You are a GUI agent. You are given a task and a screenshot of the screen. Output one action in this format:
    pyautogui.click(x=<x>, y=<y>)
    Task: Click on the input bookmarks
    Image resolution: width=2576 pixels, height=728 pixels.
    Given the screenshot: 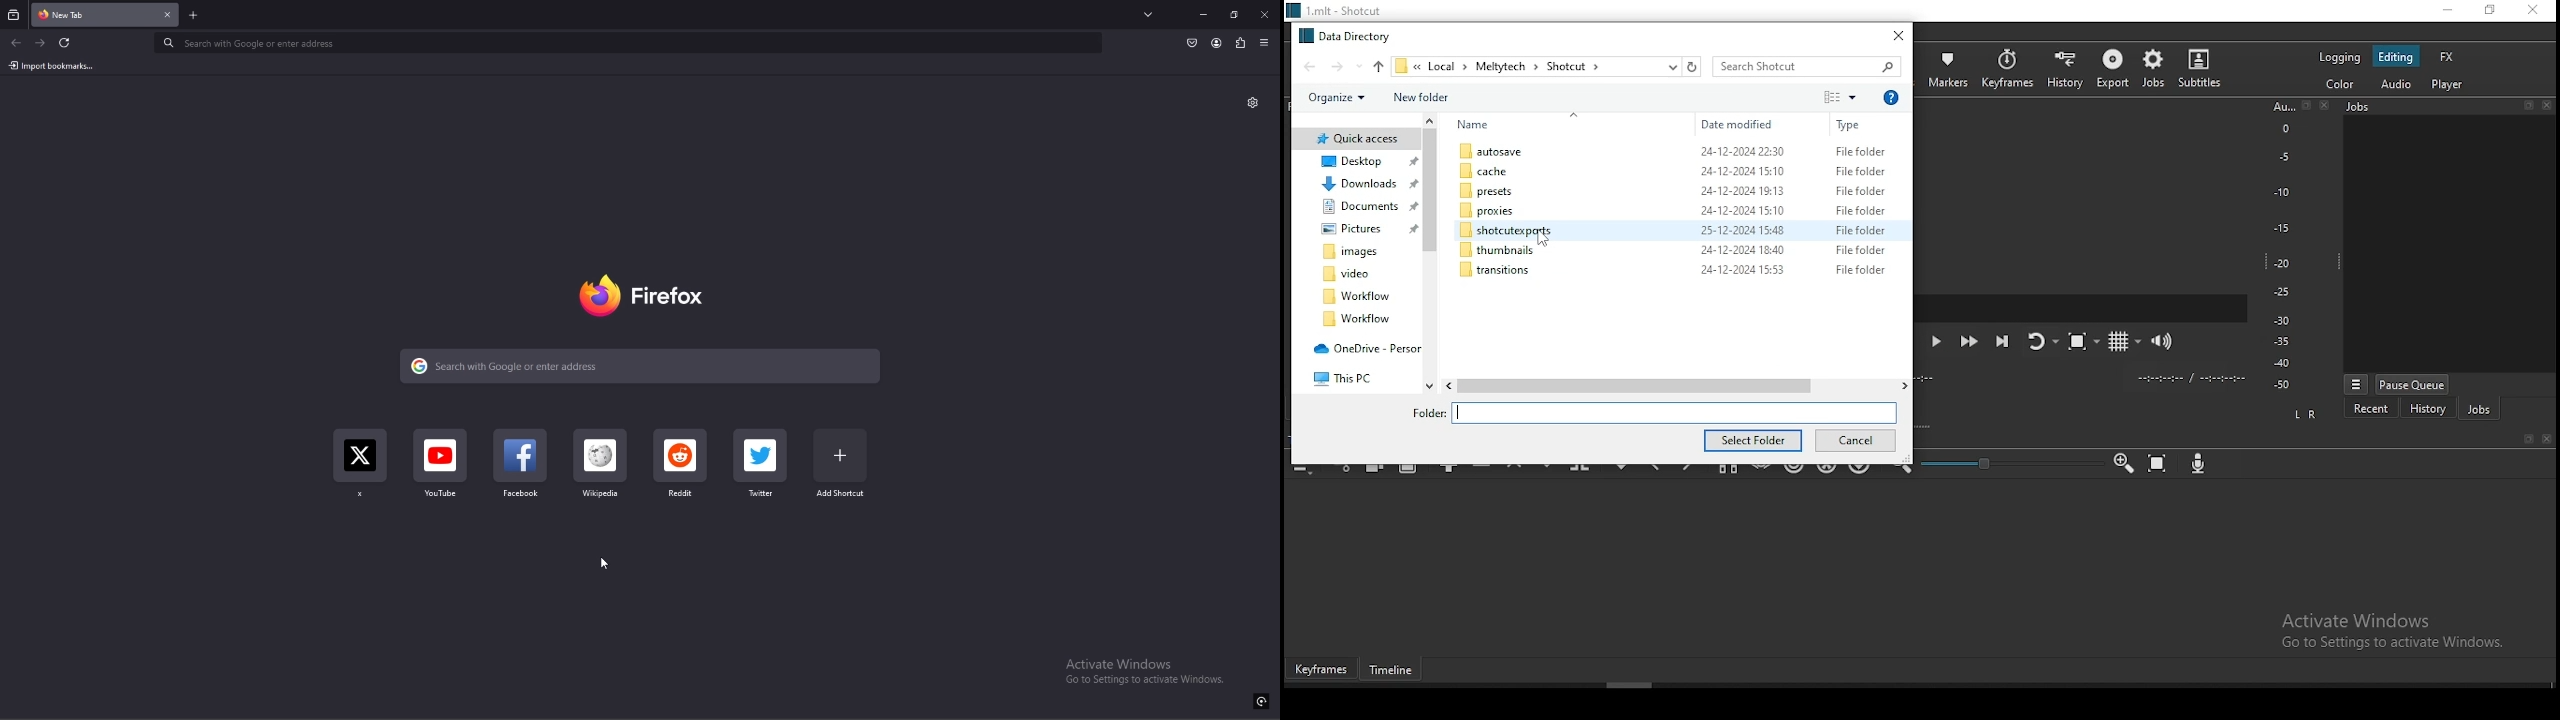 What is the action you would take?
    pyautogui.click(x=57, y=65)
    